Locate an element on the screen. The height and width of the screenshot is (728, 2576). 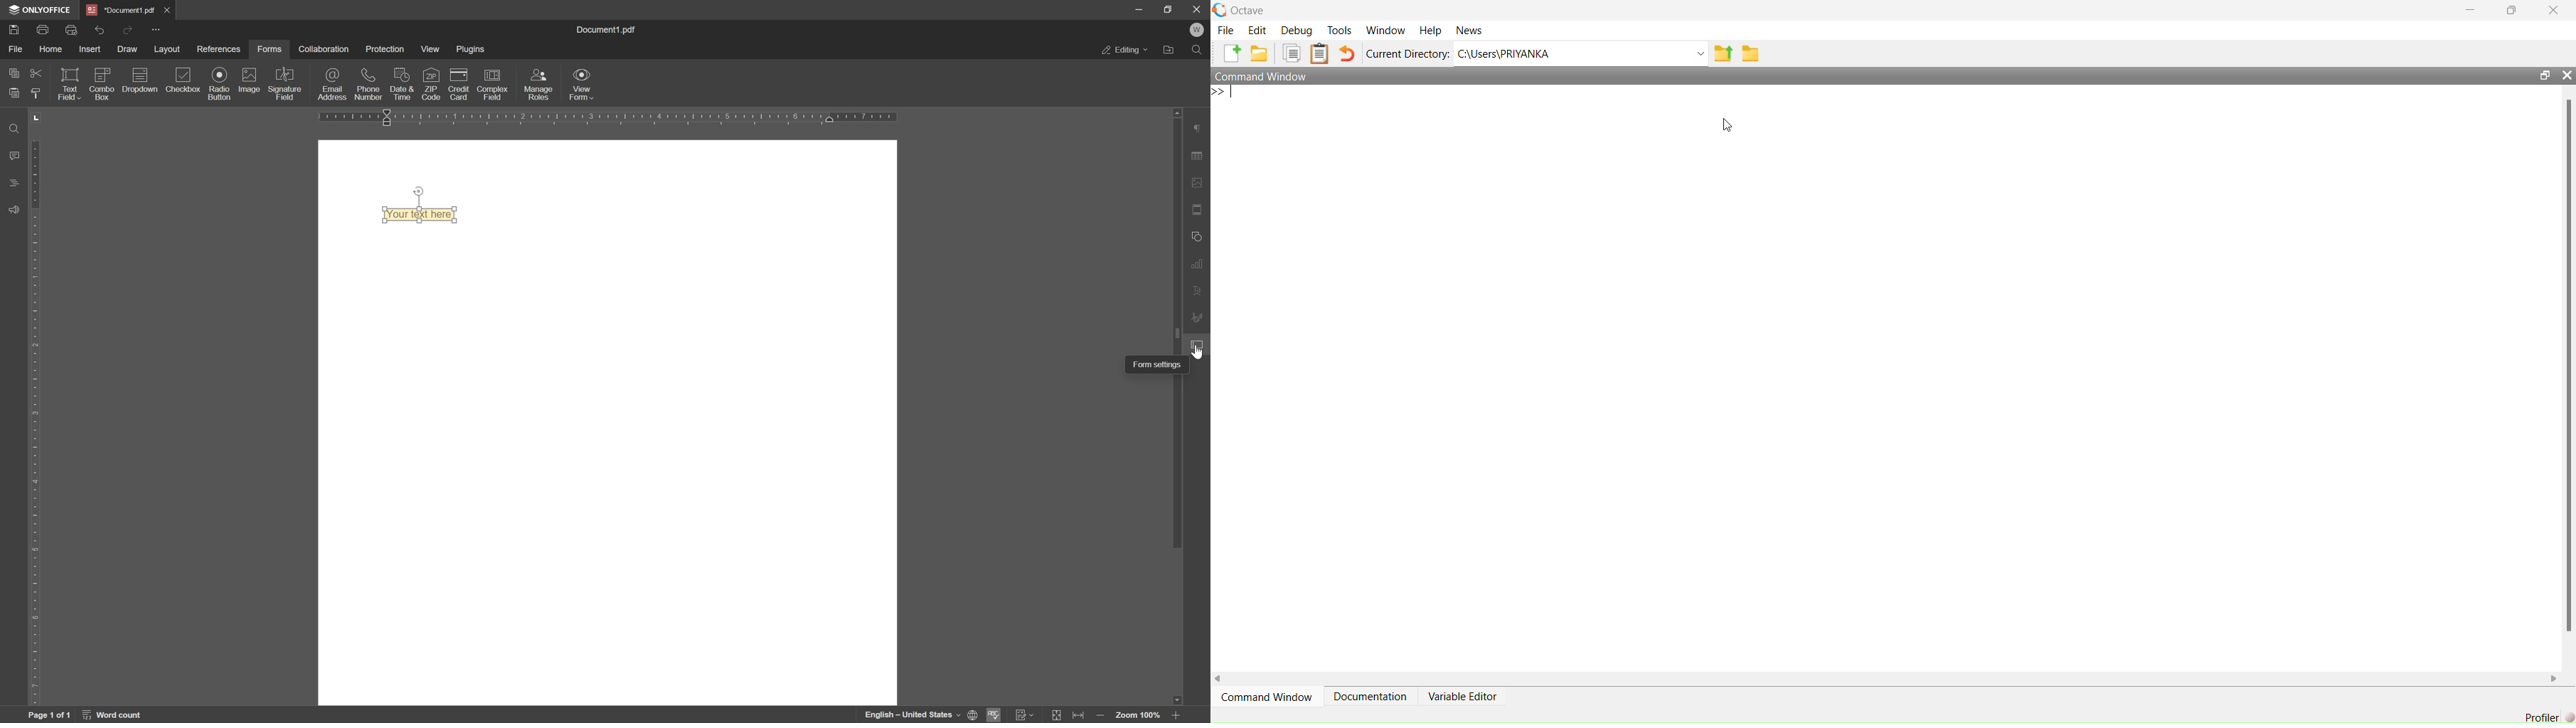
Command Window is located at coordinates (1262, 75).